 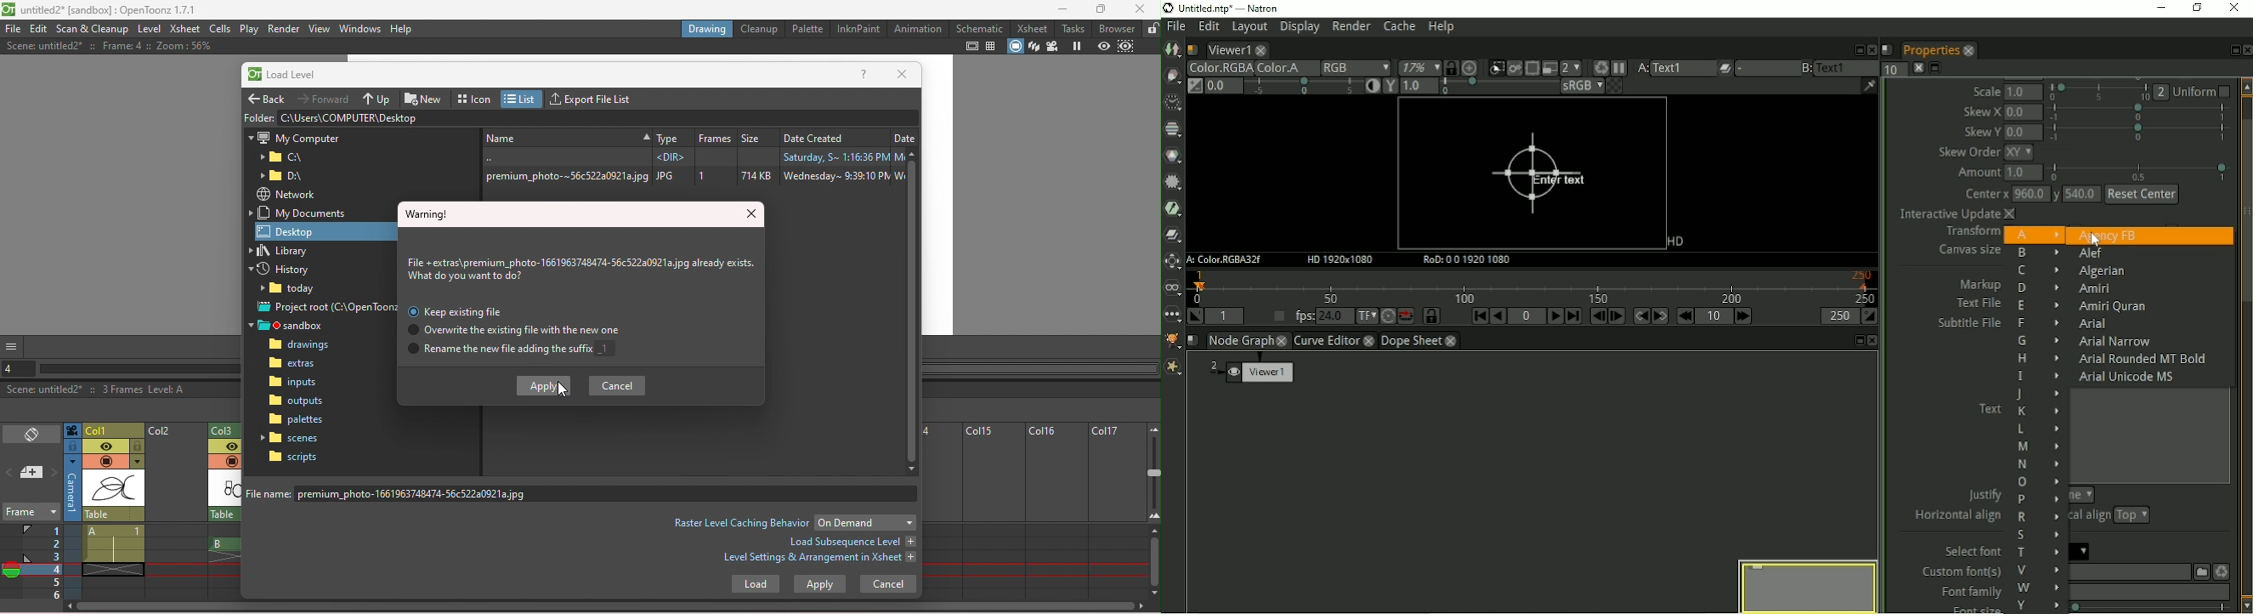 What do you see at coordinates (2055, 196) in the screenshot?
I see `y` at bounding box center [2055, 196].